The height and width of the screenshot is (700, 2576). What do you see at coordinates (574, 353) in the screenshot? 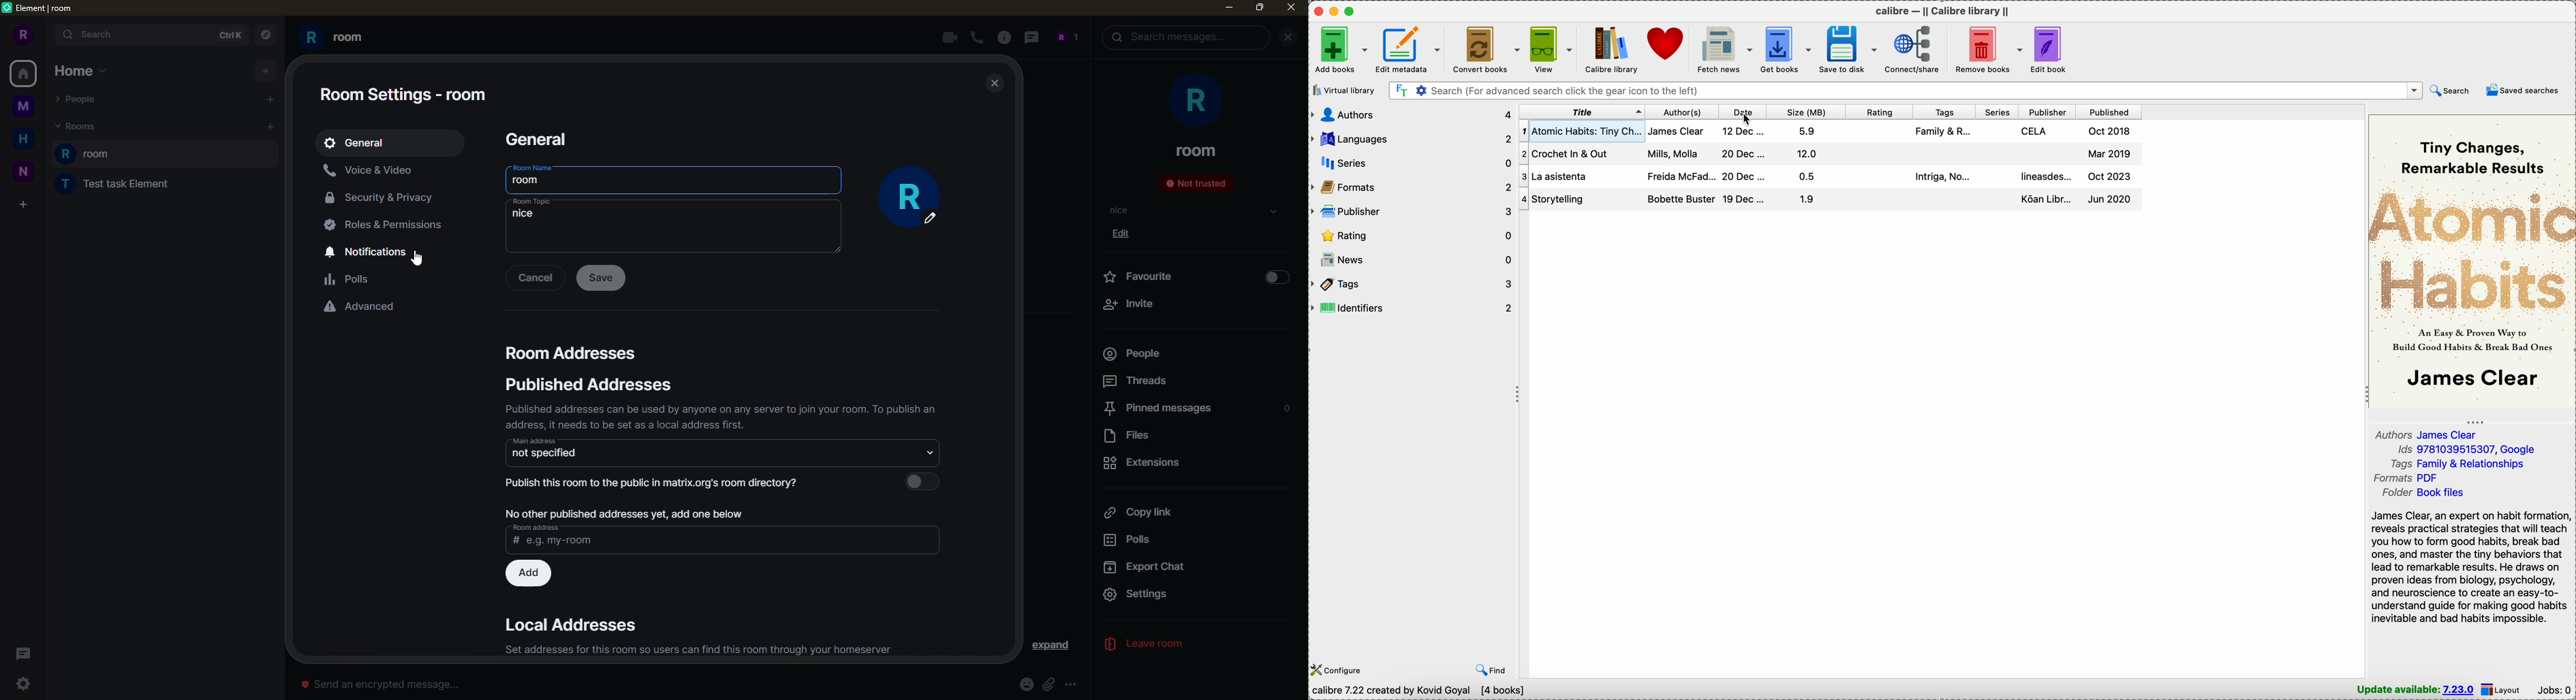
I see `room addresses` at bounding box center [574, 353].